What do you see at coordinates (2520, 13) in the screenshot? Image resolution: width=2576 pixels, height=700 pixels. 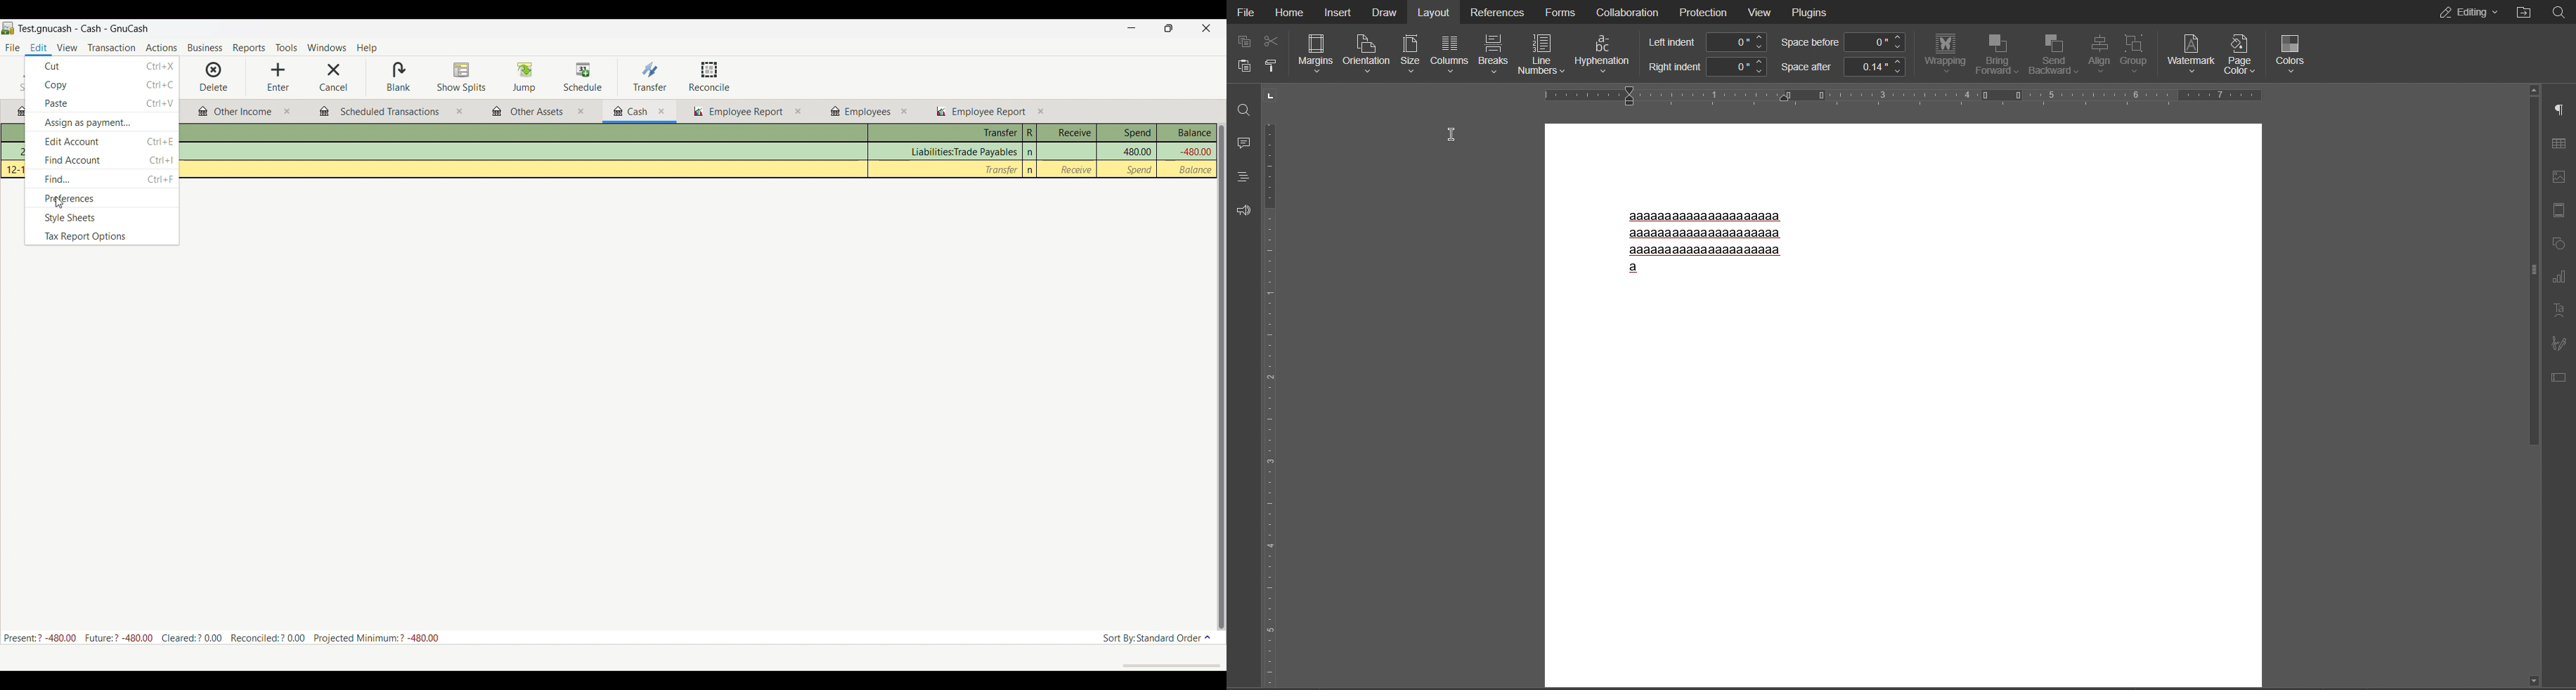 I see `Open File Location` at bounding box center [2520, 13].